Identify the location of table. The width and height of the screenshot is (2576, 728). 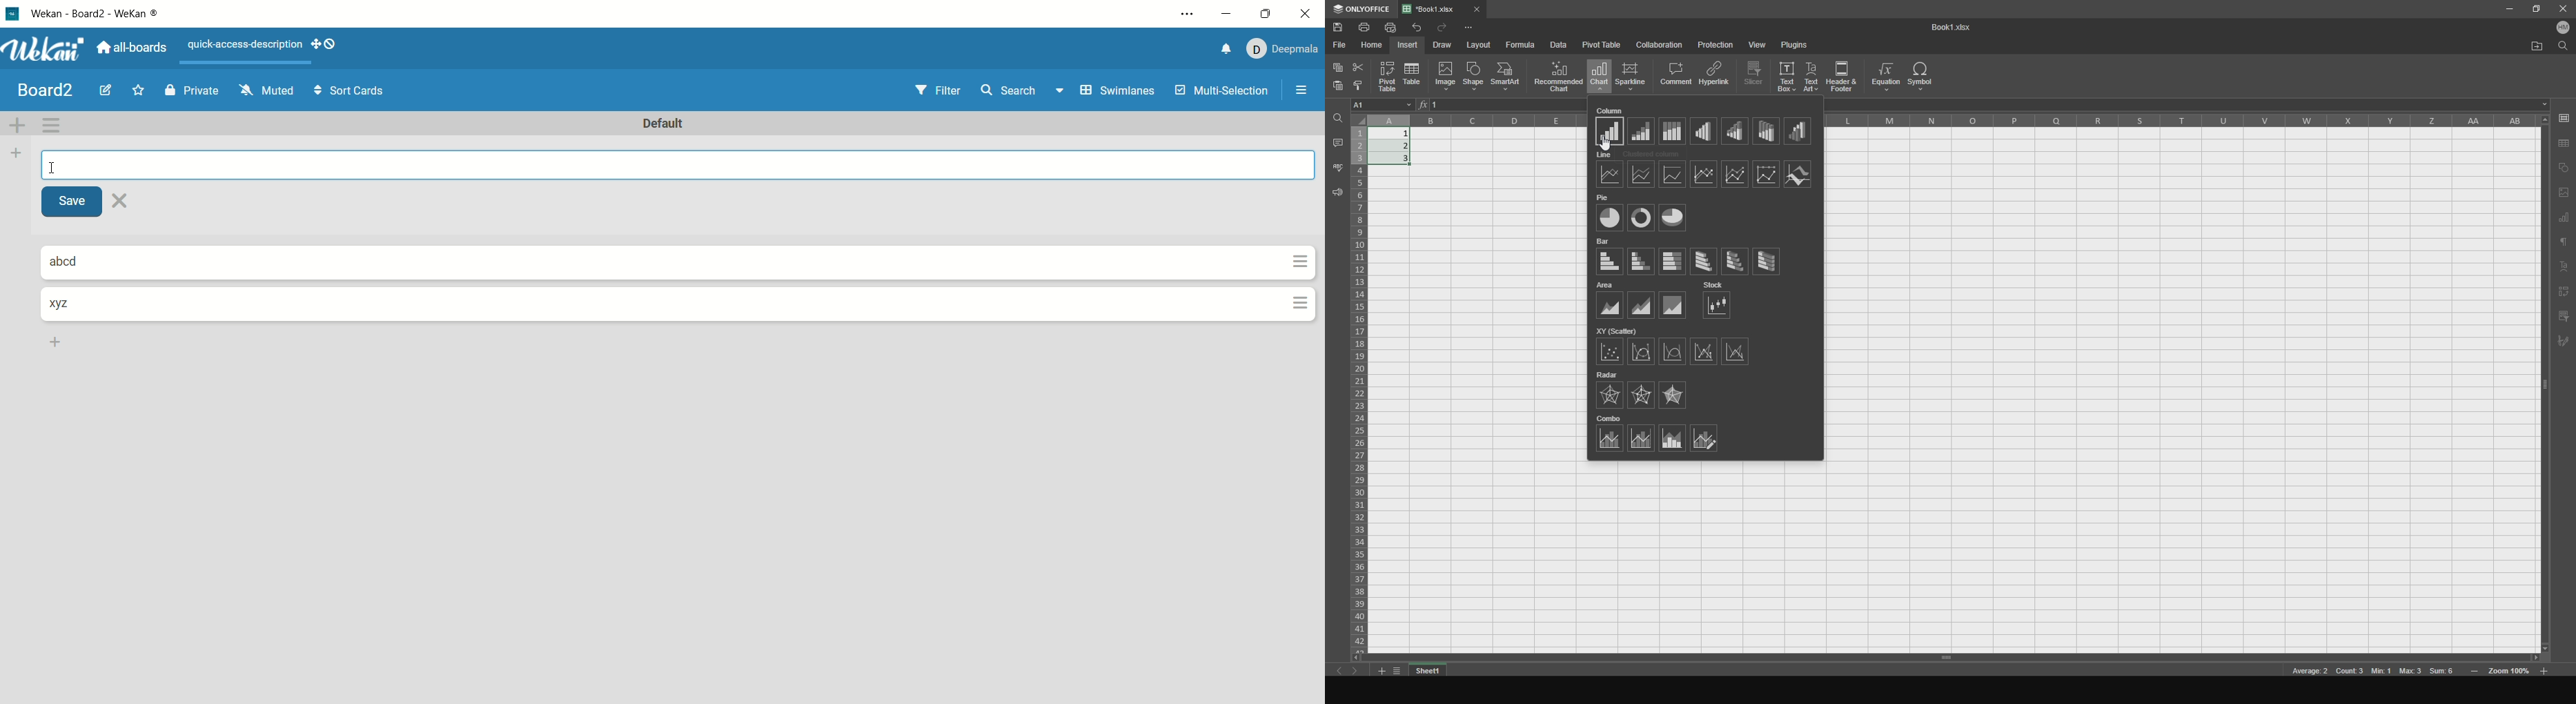
(1412, 76).